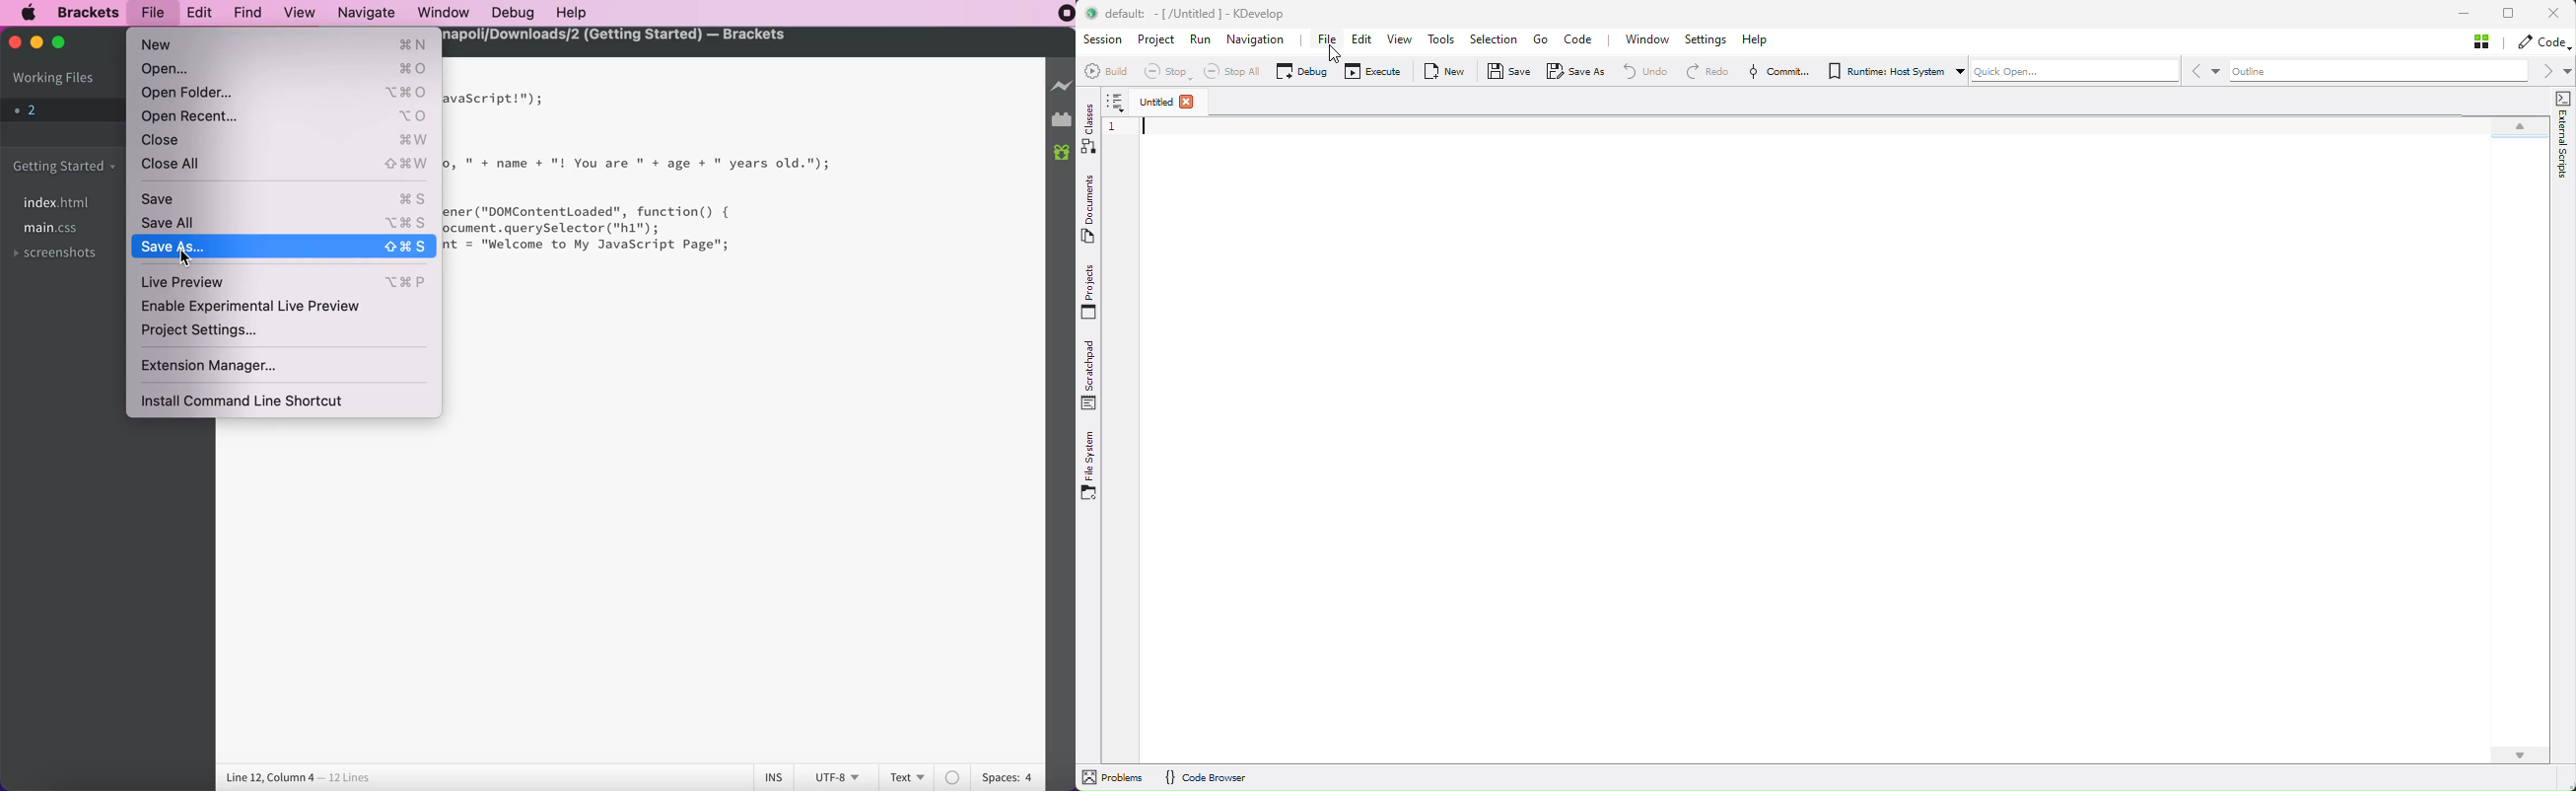 The image size is (2576, 812). What do you see at coordinates (910, 776) in the screenshot?
I see `text` at bounding box center [910, 776].